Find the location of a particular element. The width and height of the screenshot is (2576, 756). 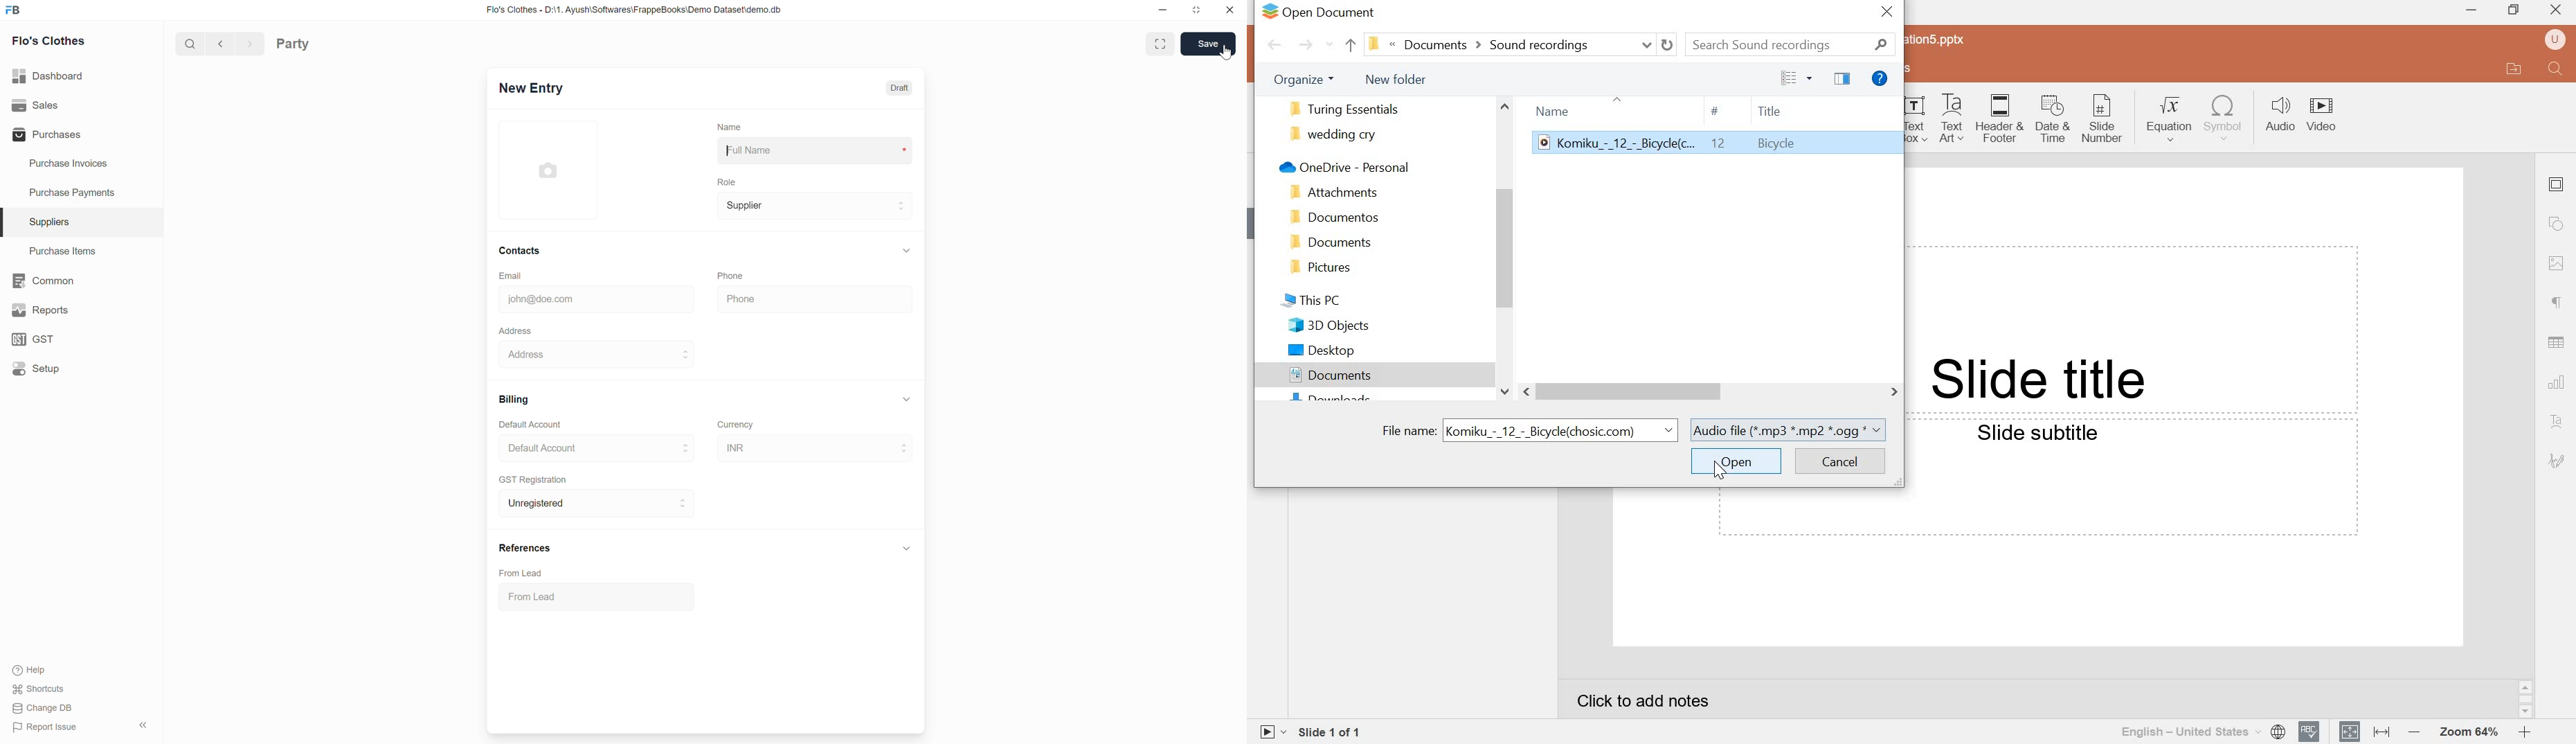

Change dimension is located at coordinates (1197, 10).